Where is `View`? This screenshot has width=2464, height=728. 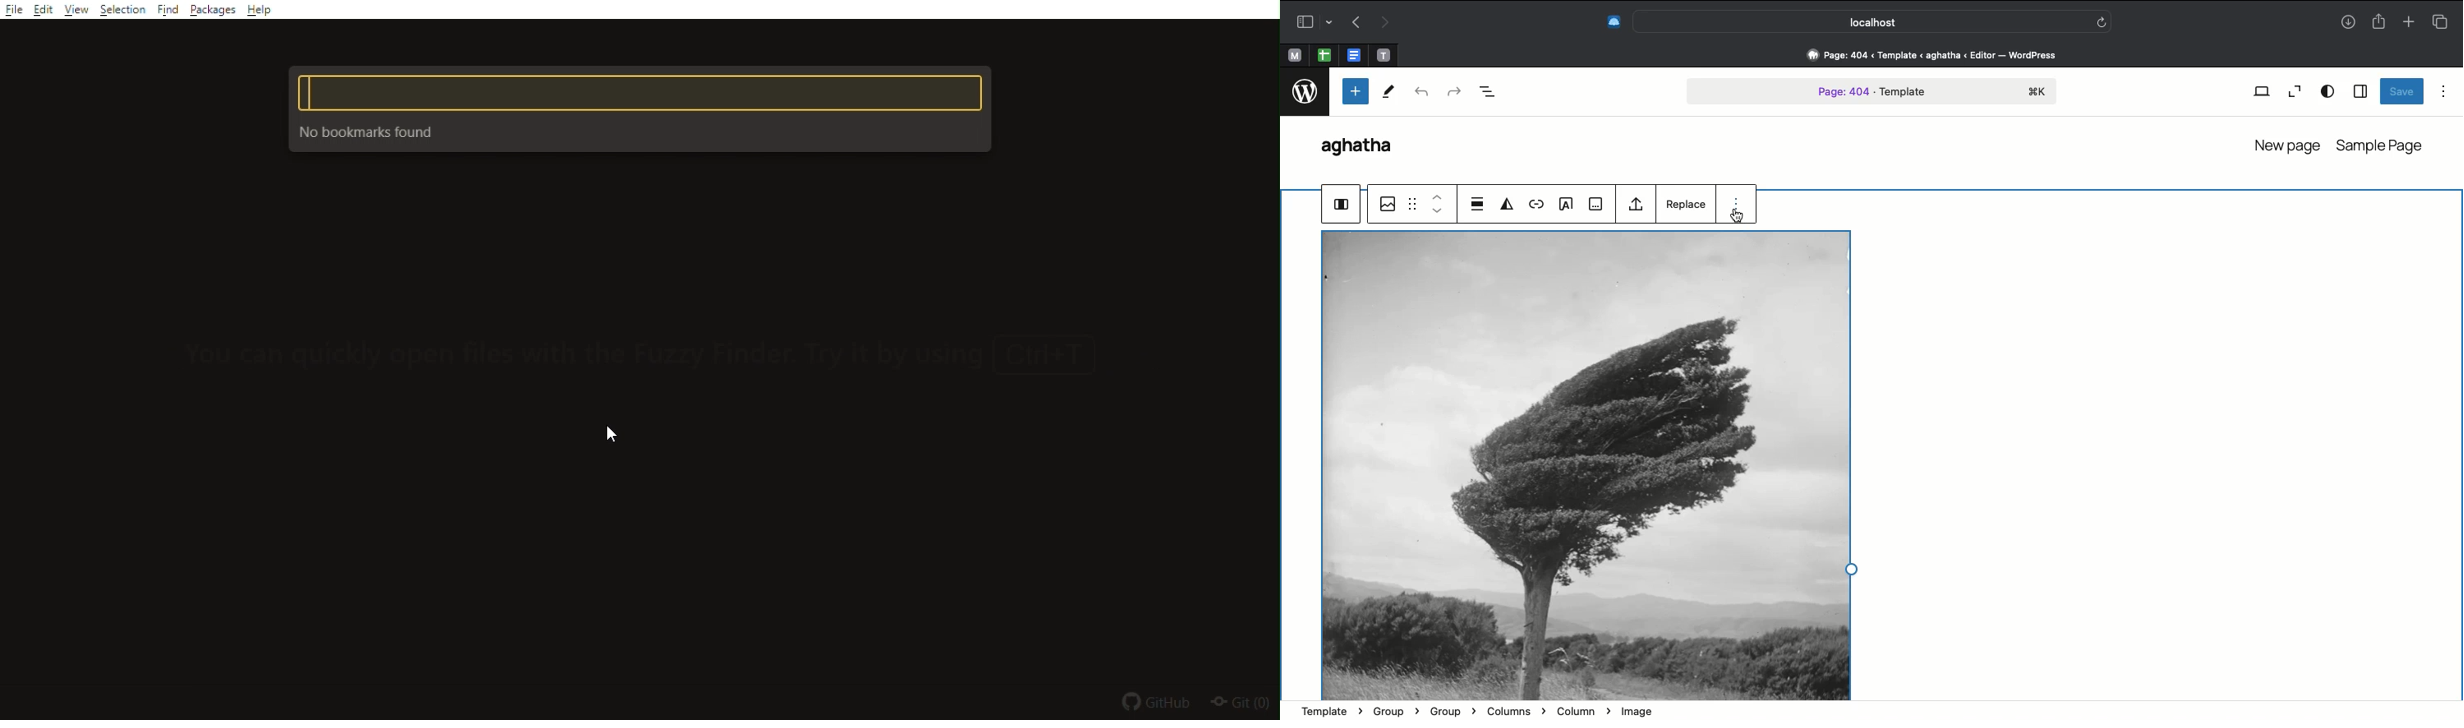 View is located at coordinates (2261, 93).